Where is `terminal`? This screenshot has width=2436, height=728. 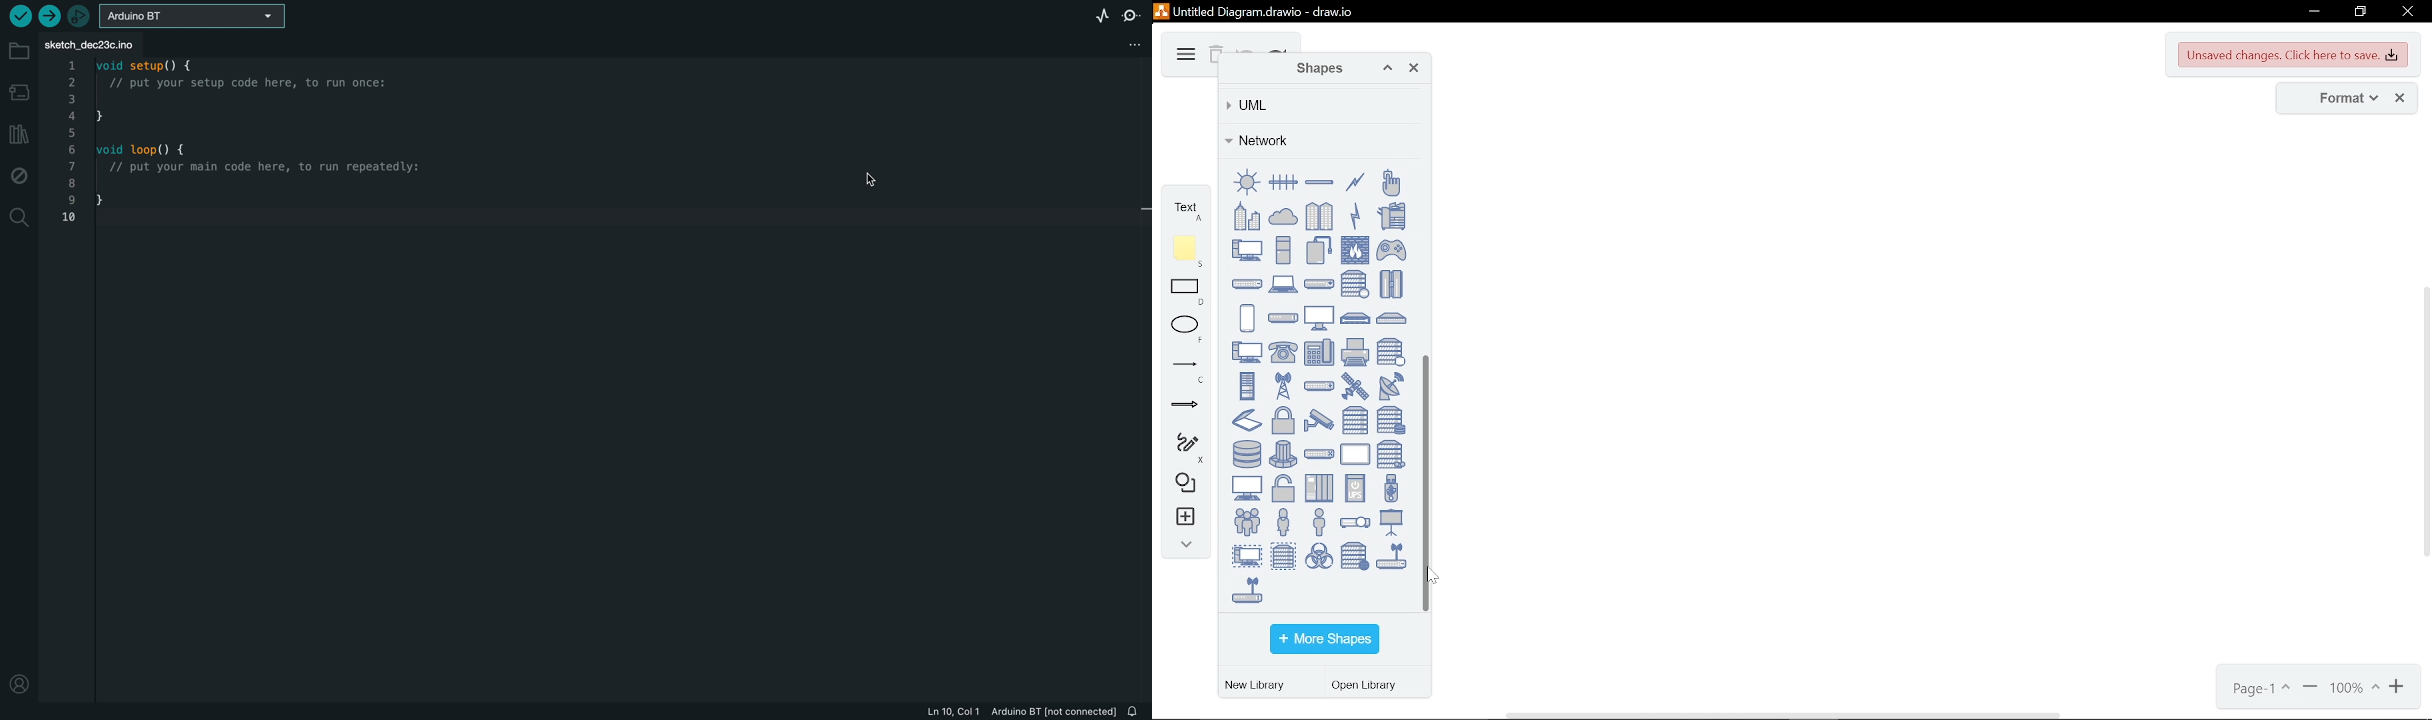 terminal is located at coordinates (1247, 488).